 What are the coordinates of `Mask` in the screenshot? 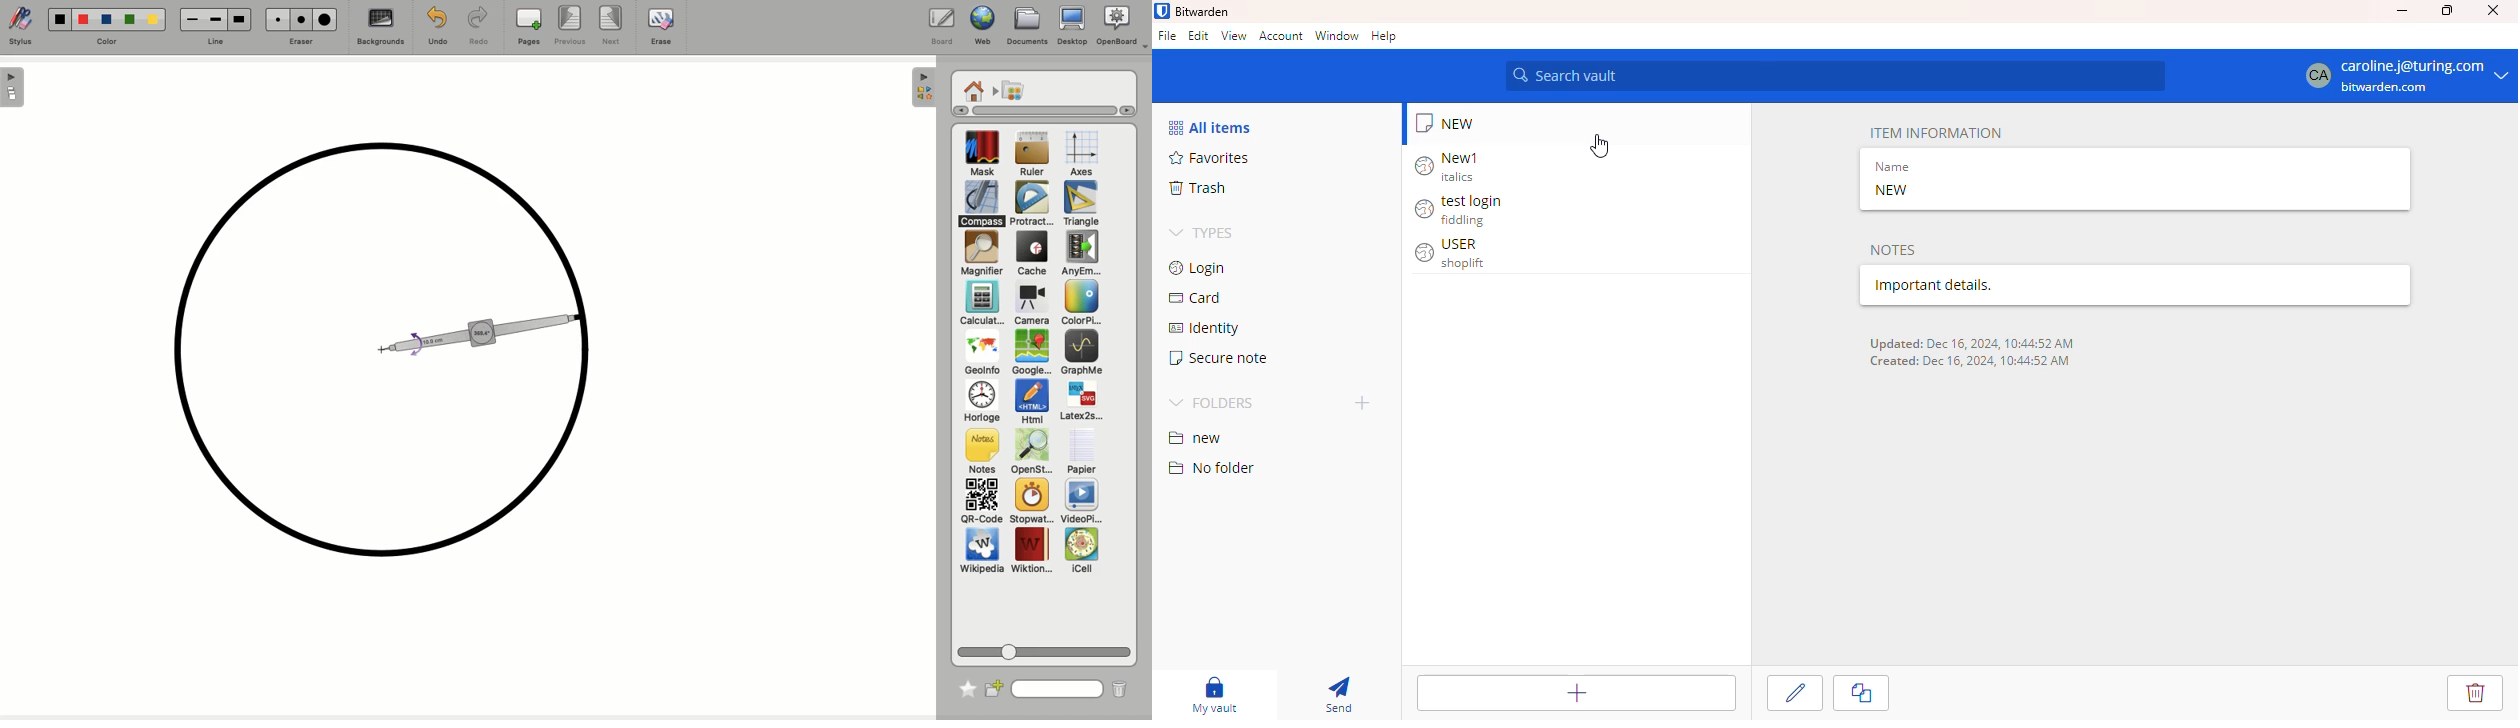 It's located at (982, 155).